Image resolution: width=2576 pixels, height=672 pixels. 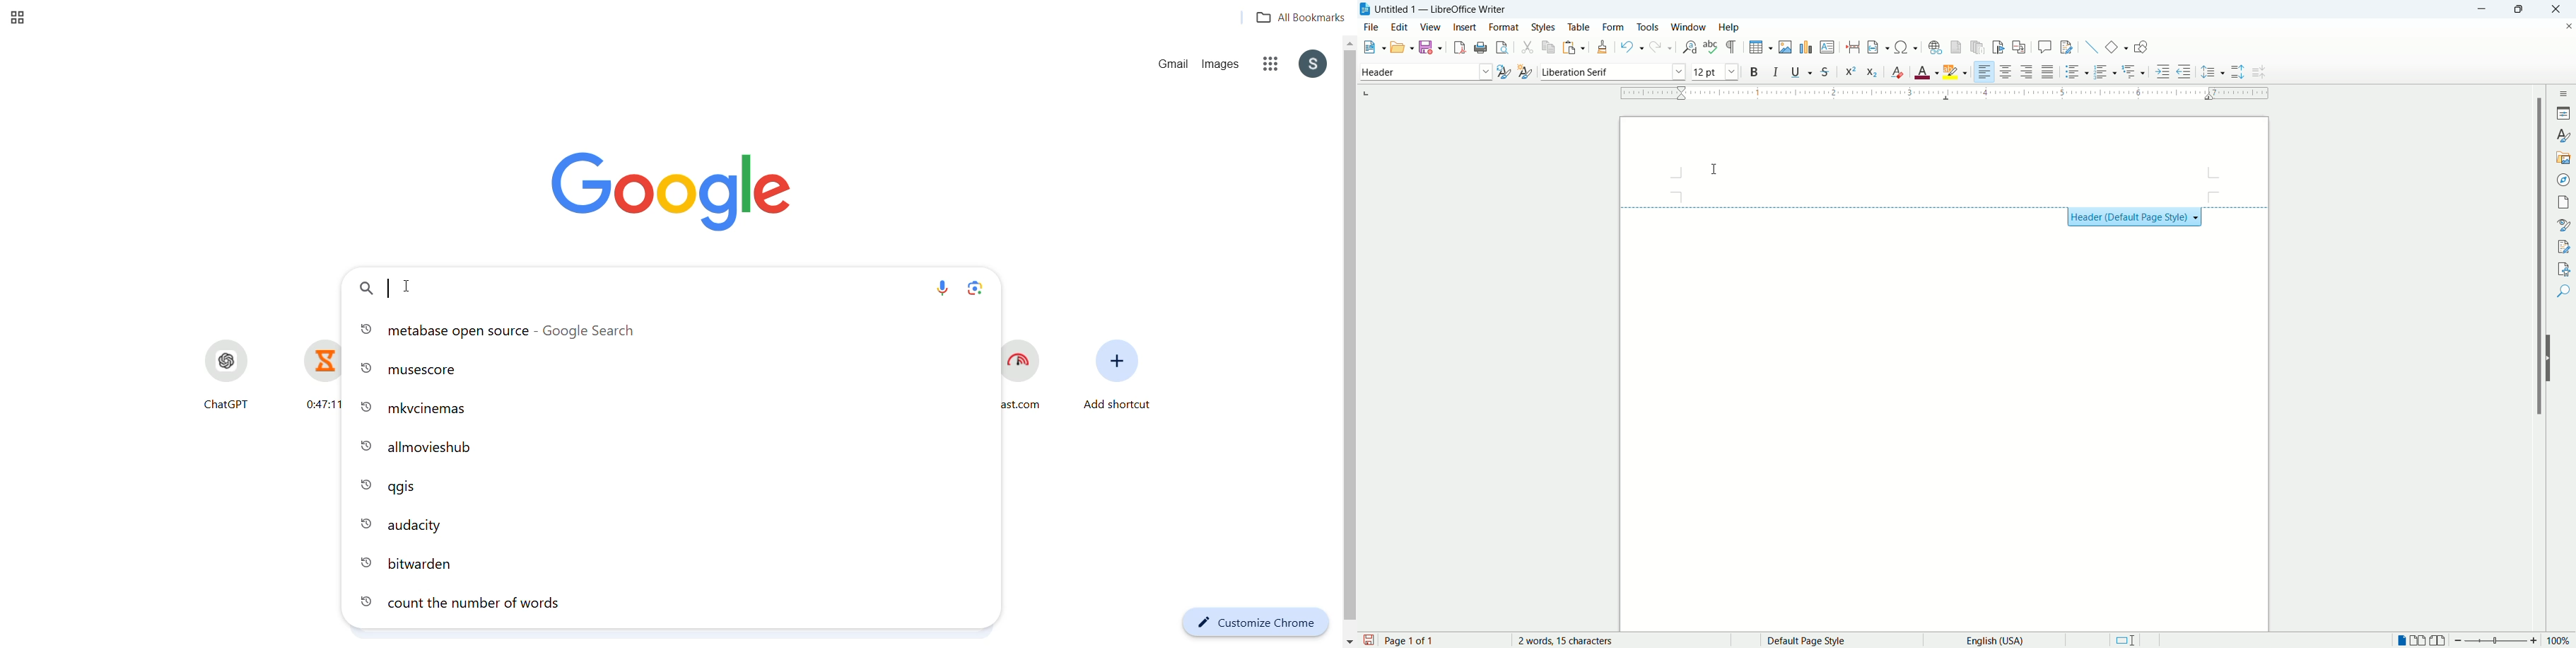 What do you see at coordinates (1999, 46) in the screenshot?
I see `insert bookmark` at bounding box center [1999, 46].